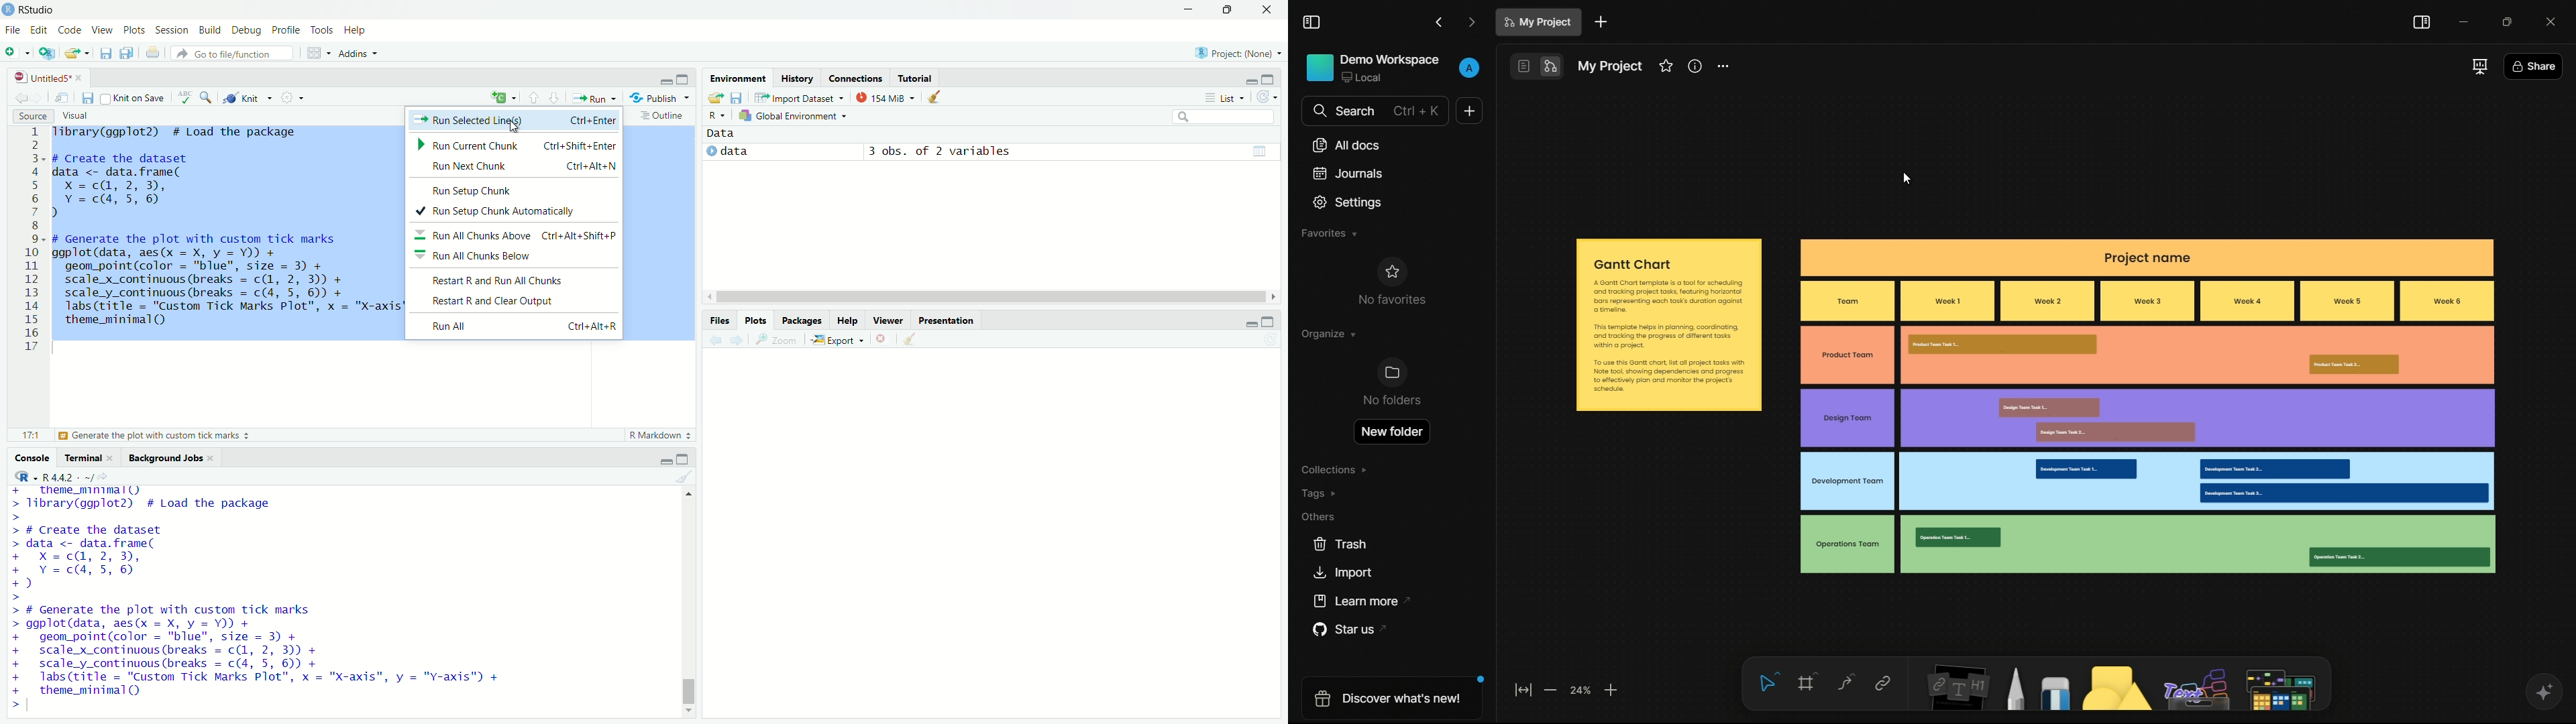 The image size is (2576, 728). Describe the element at coordinates (710, 154) in the screenshot. I see `play` at that location.